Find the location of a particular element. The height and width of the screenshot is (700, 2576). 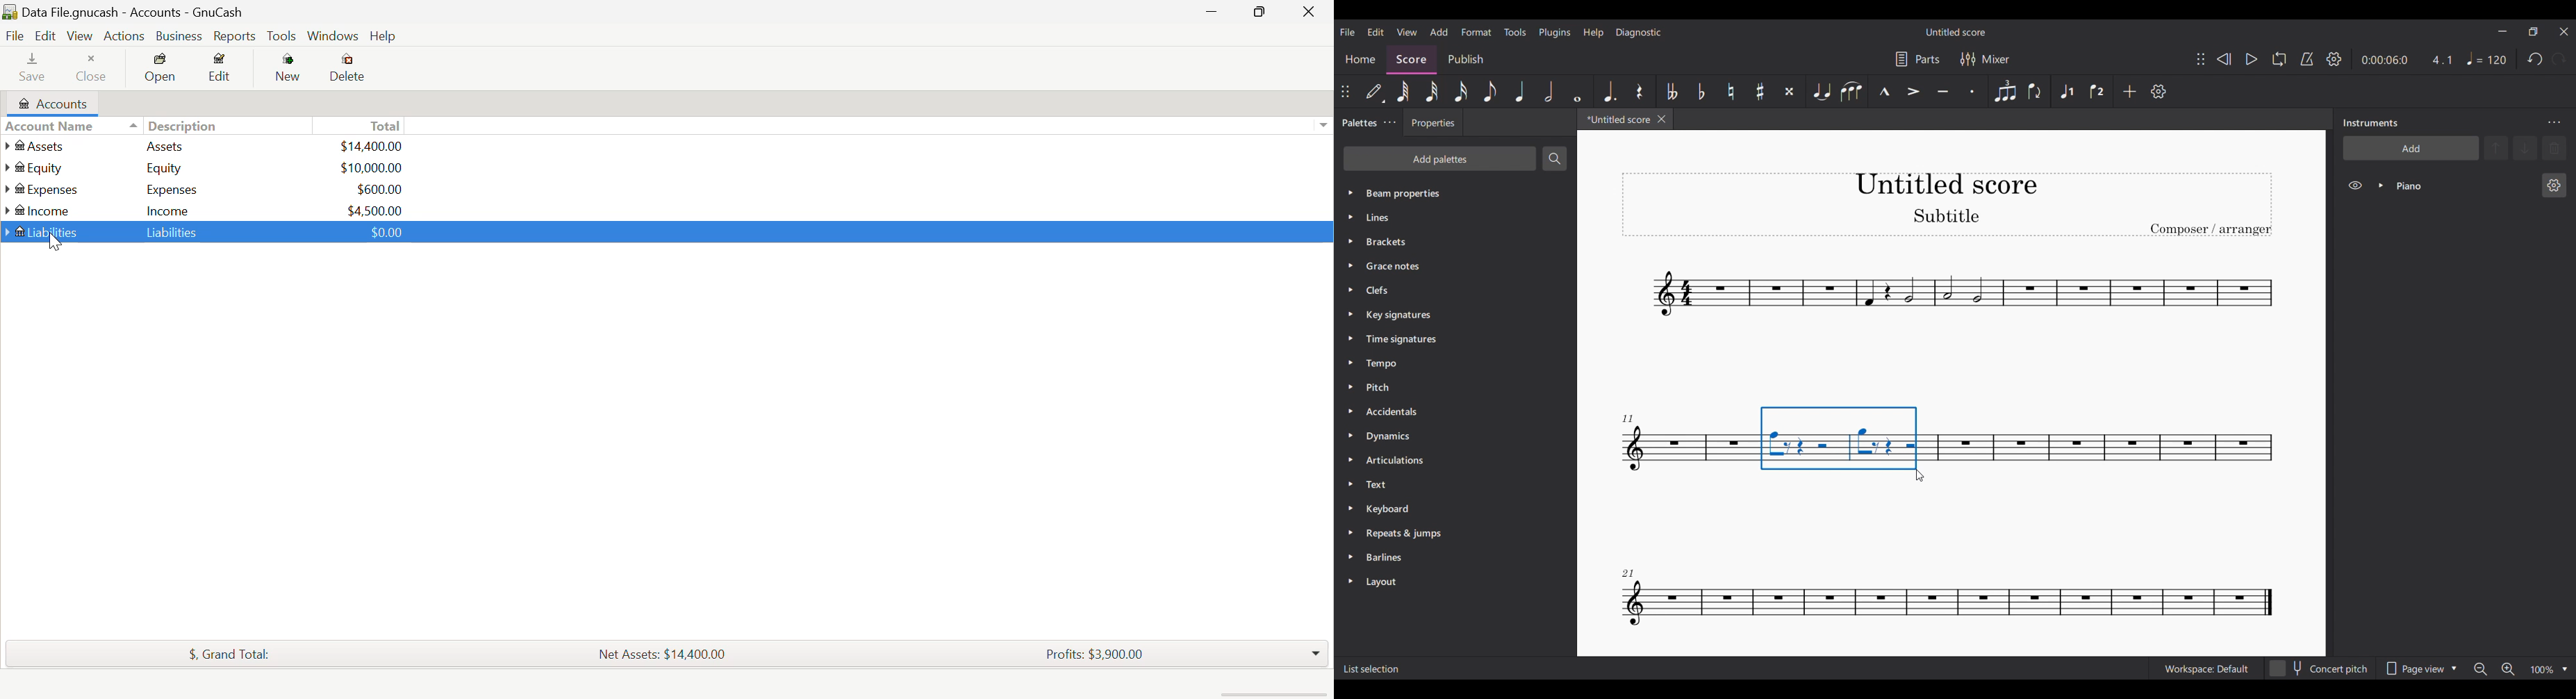

Playback settings is located at coordinates (2334, 59).